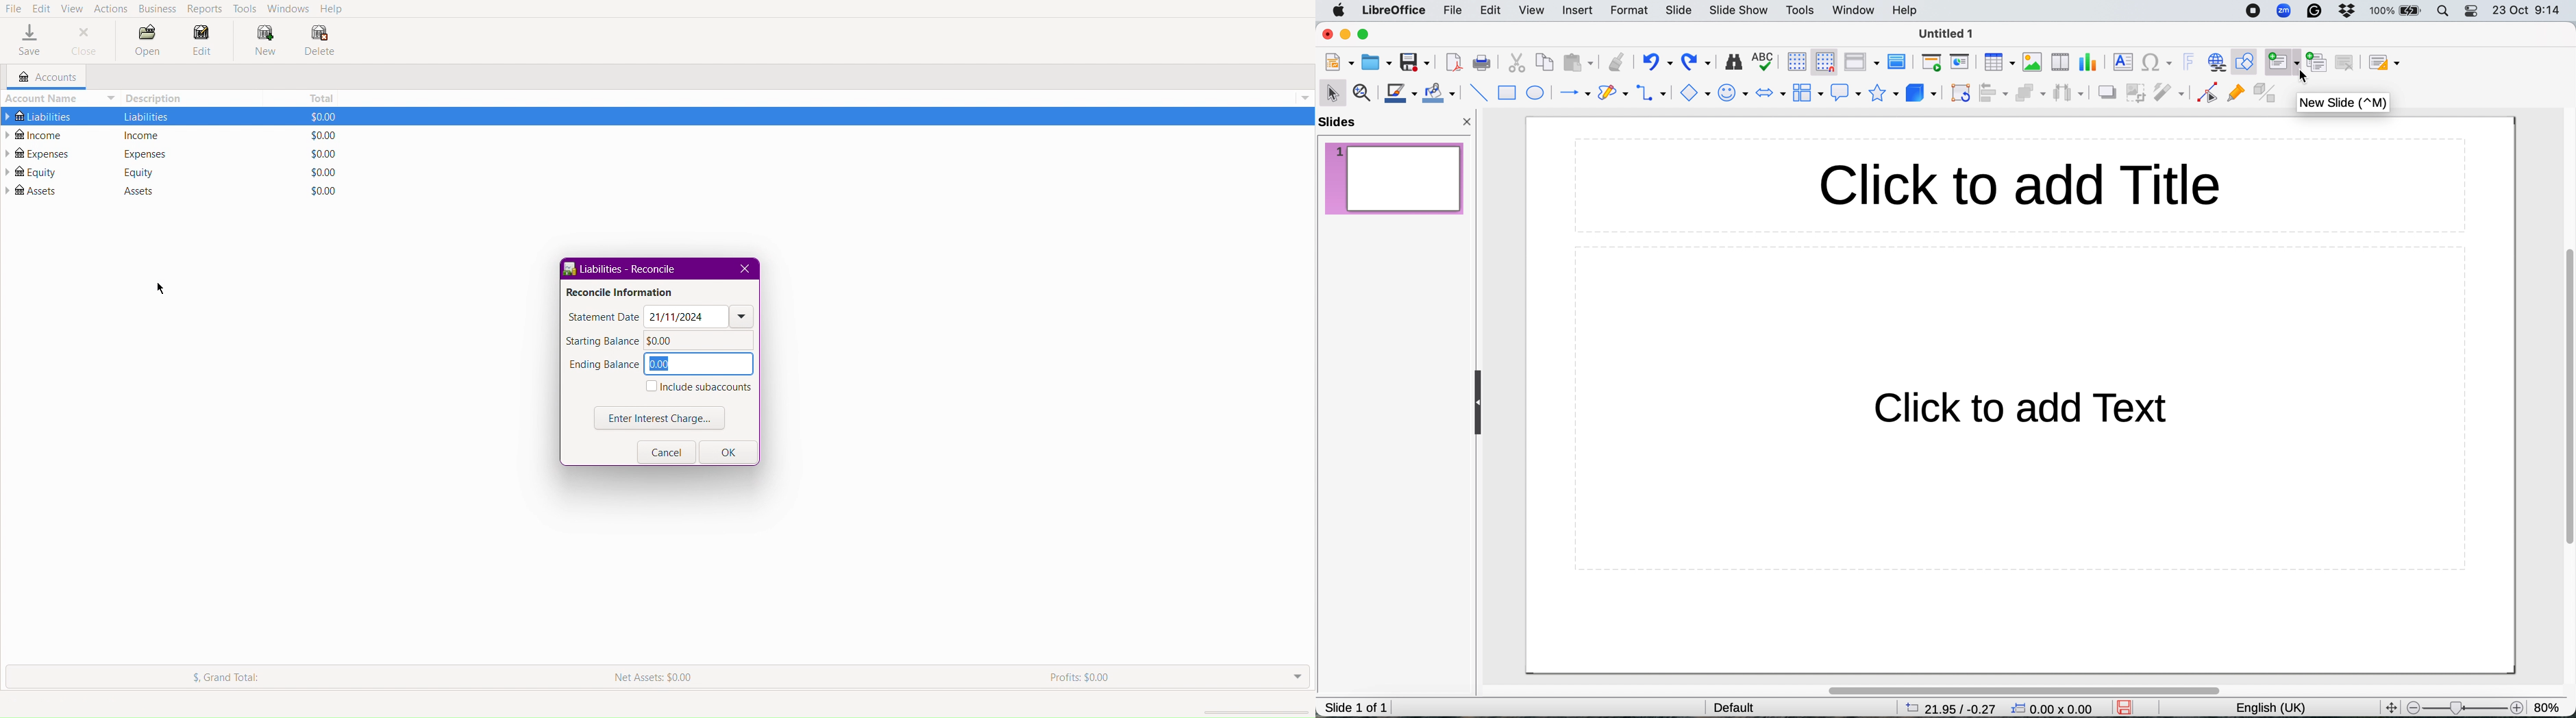 The height and width of the screenshot is (728, 2576). What do you see at coordinates (37, 153) in the screenshot?
I see `Expenses` at bounding box center [37, 153].